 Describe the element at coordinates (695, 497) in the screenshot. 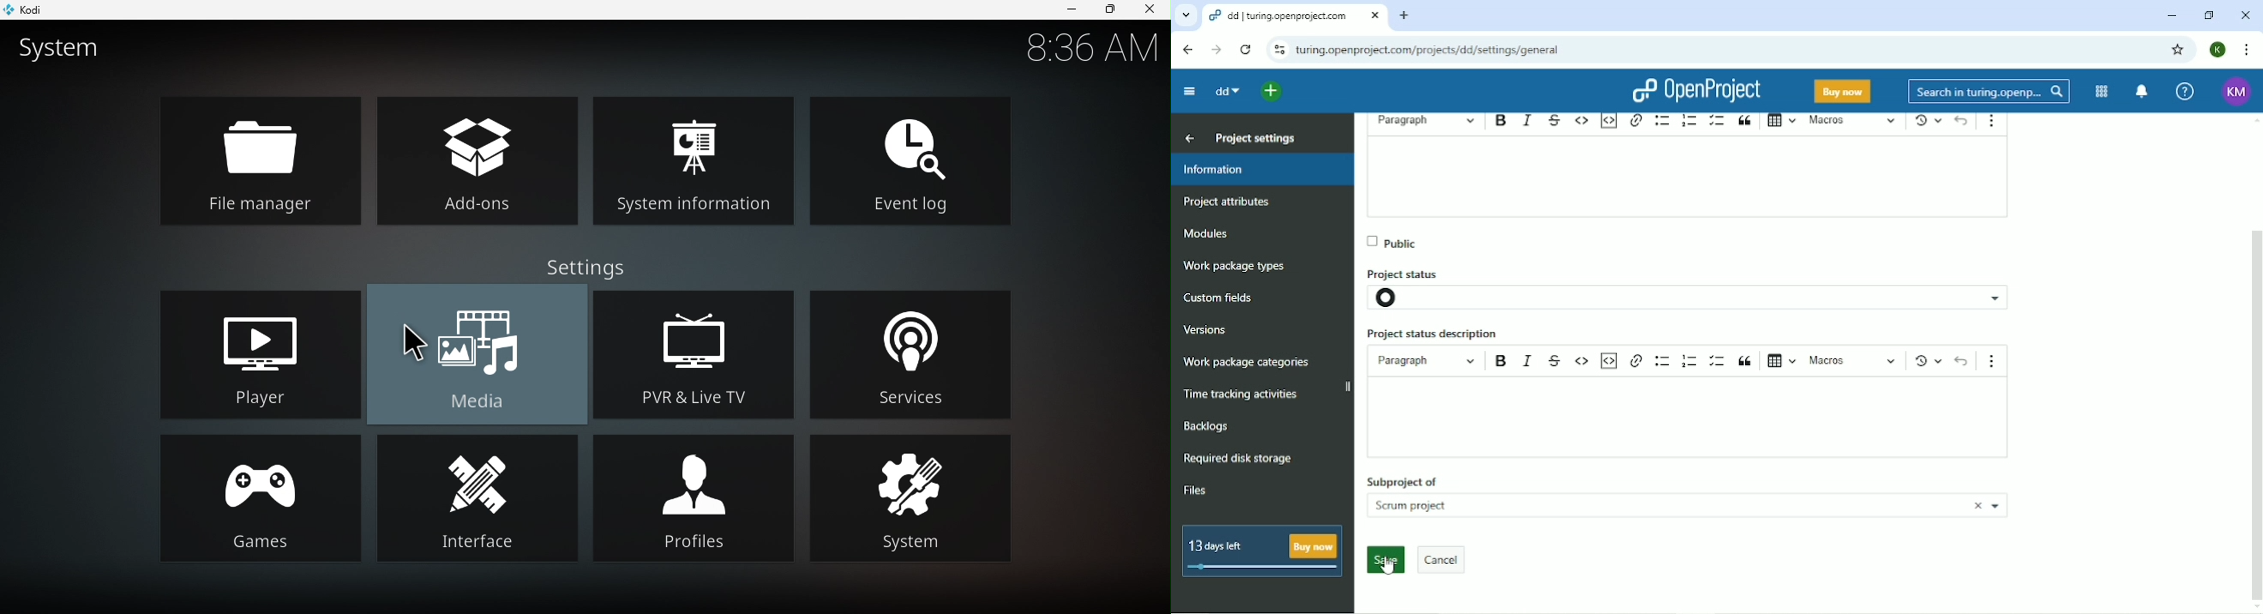

I see `Profiles` at that location.